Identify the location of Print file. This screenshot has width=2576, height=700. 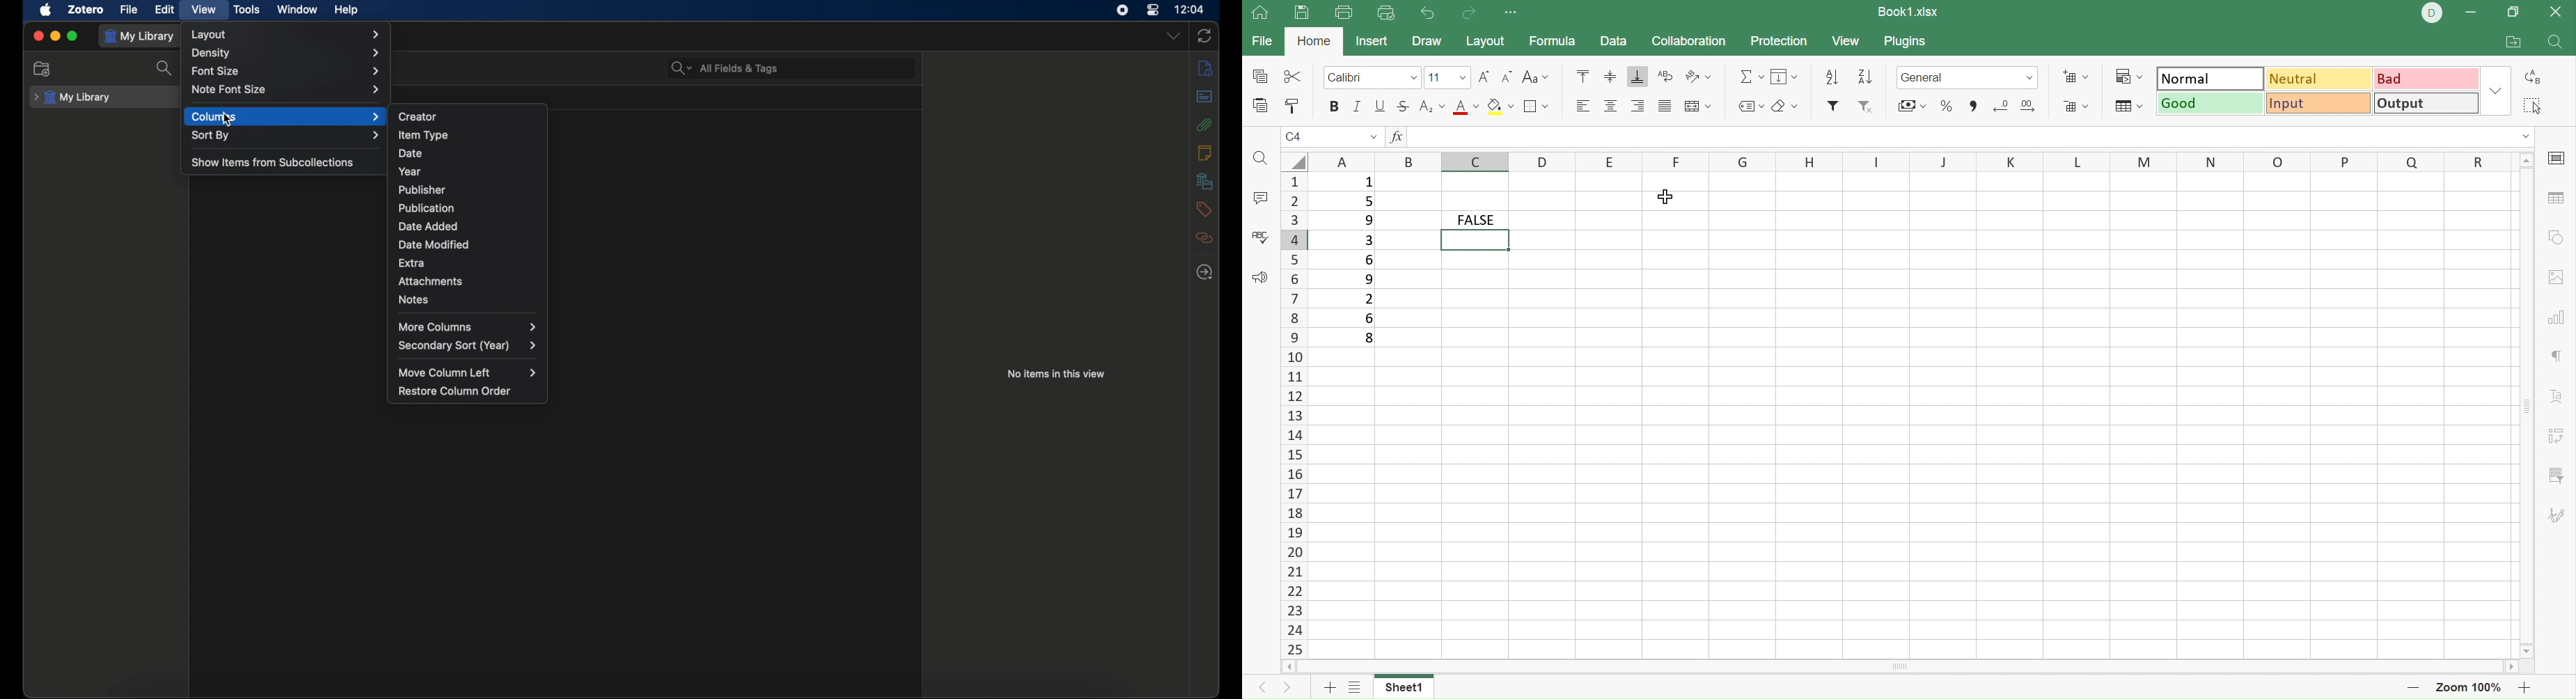
(1346, 13).